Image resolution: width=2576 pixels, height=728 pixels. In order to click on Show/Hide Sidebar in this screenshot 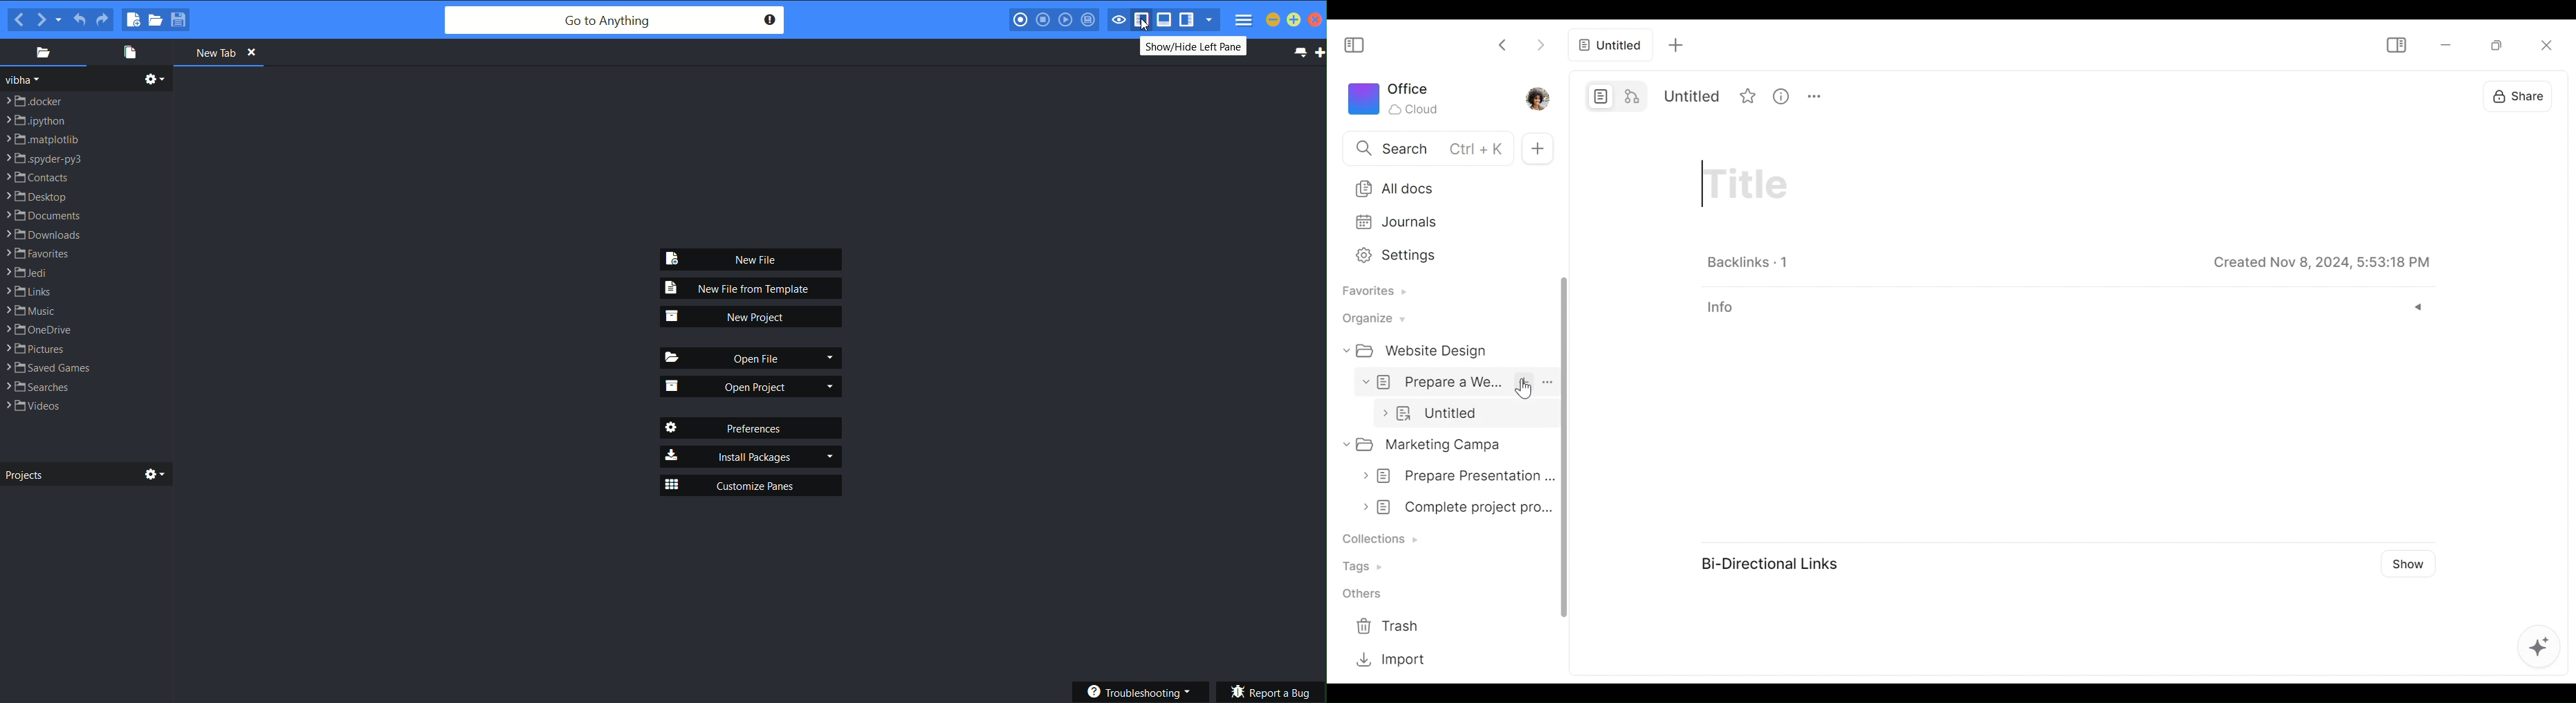, I will do `click(1352, 46)`.